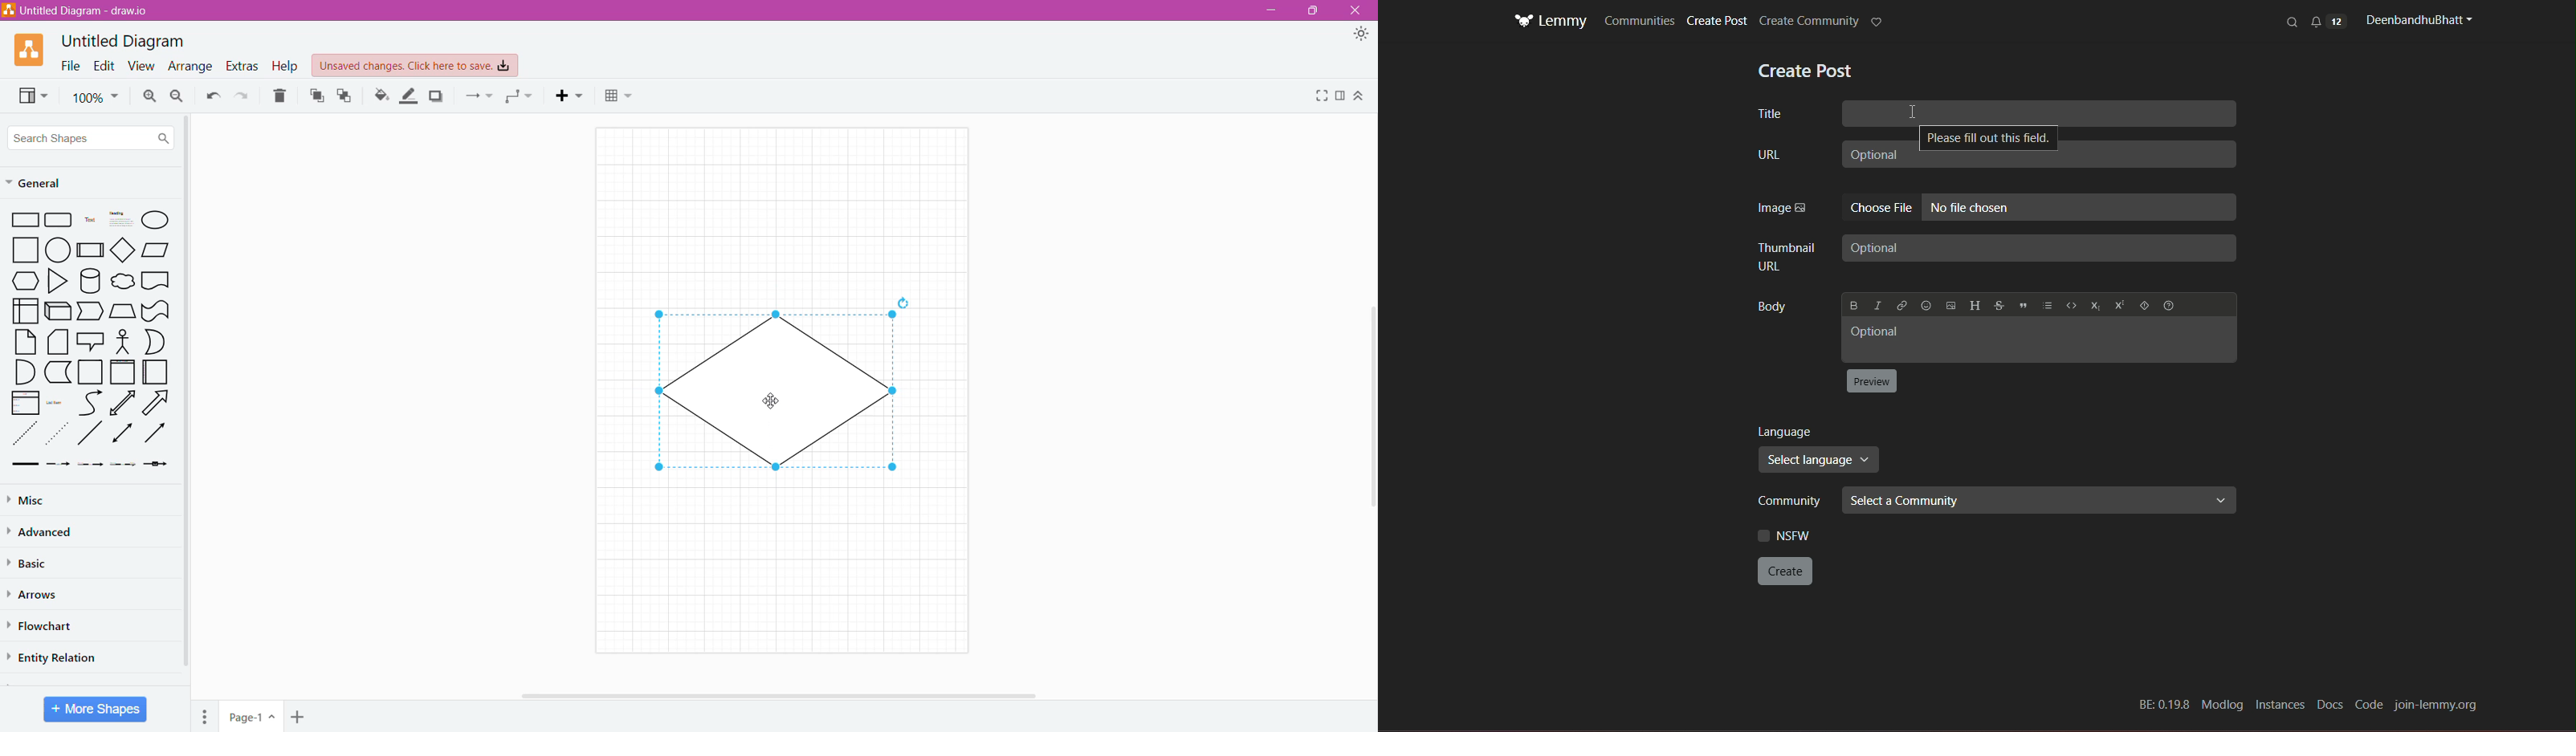 This screenshot has height=756, width=2576. Describe the element at coordinates (121, 342) in the screenshot. I see `Actor` at that location.